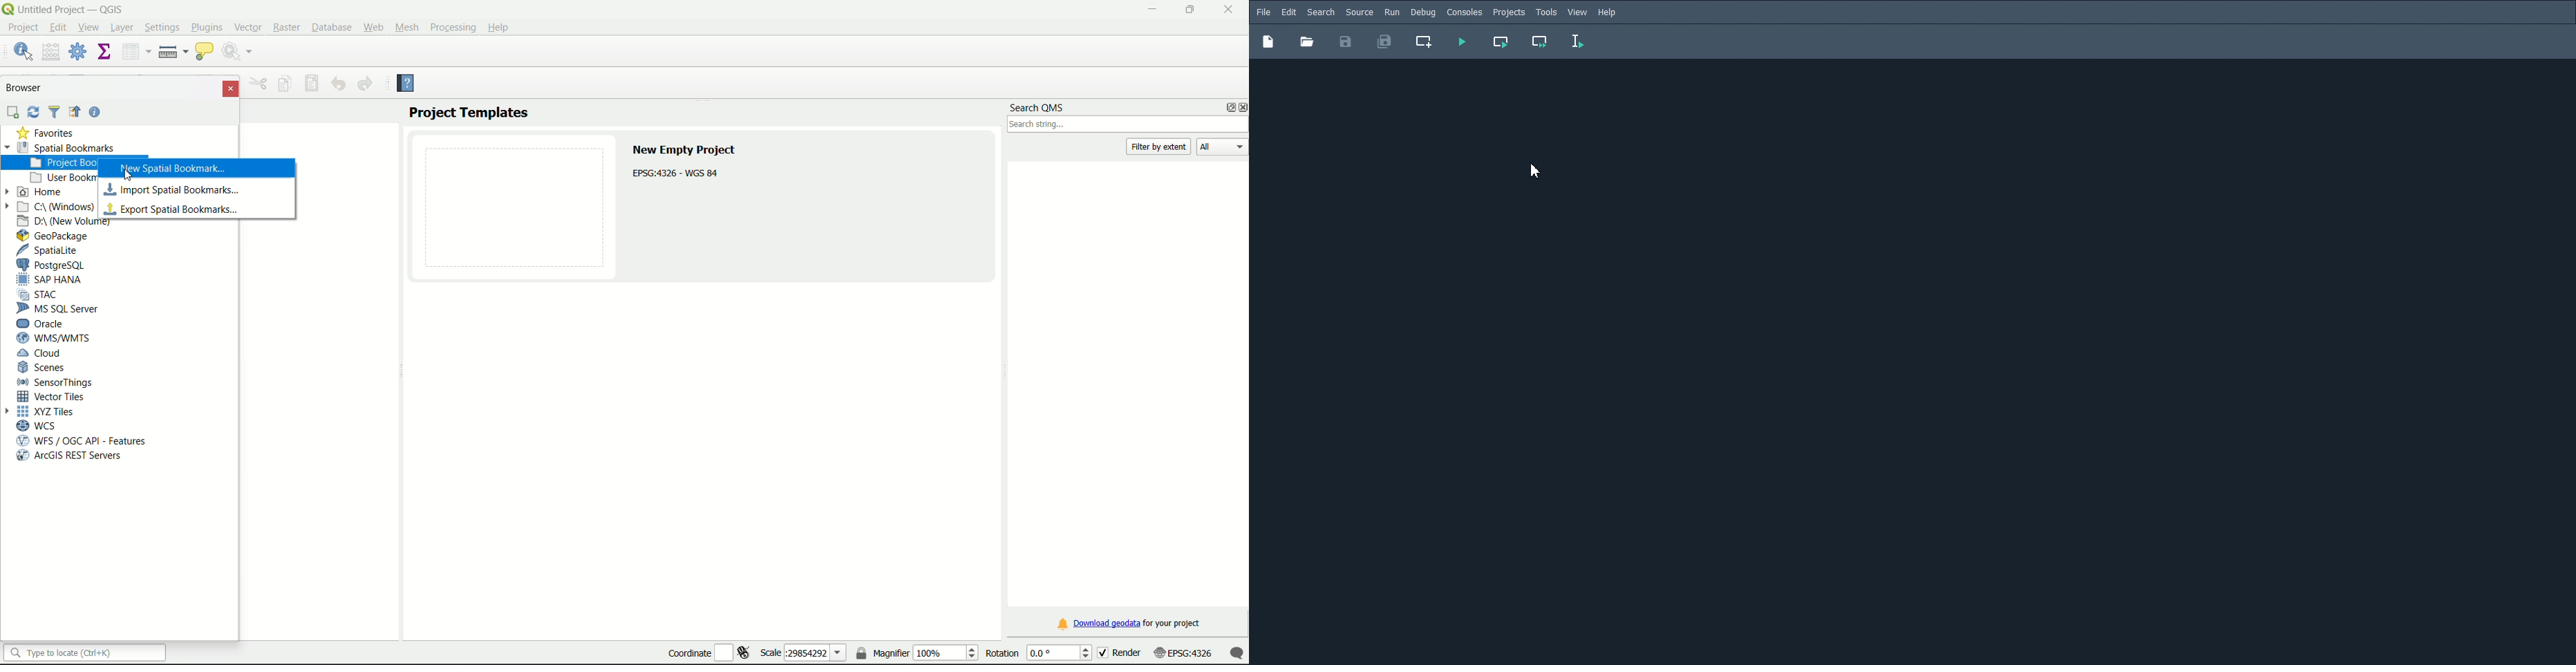 The image size is (2576, 672). What do you see at coordinates (1608, 12) in the screenshot?
I see `Help` at bounding box center [1608, 12].